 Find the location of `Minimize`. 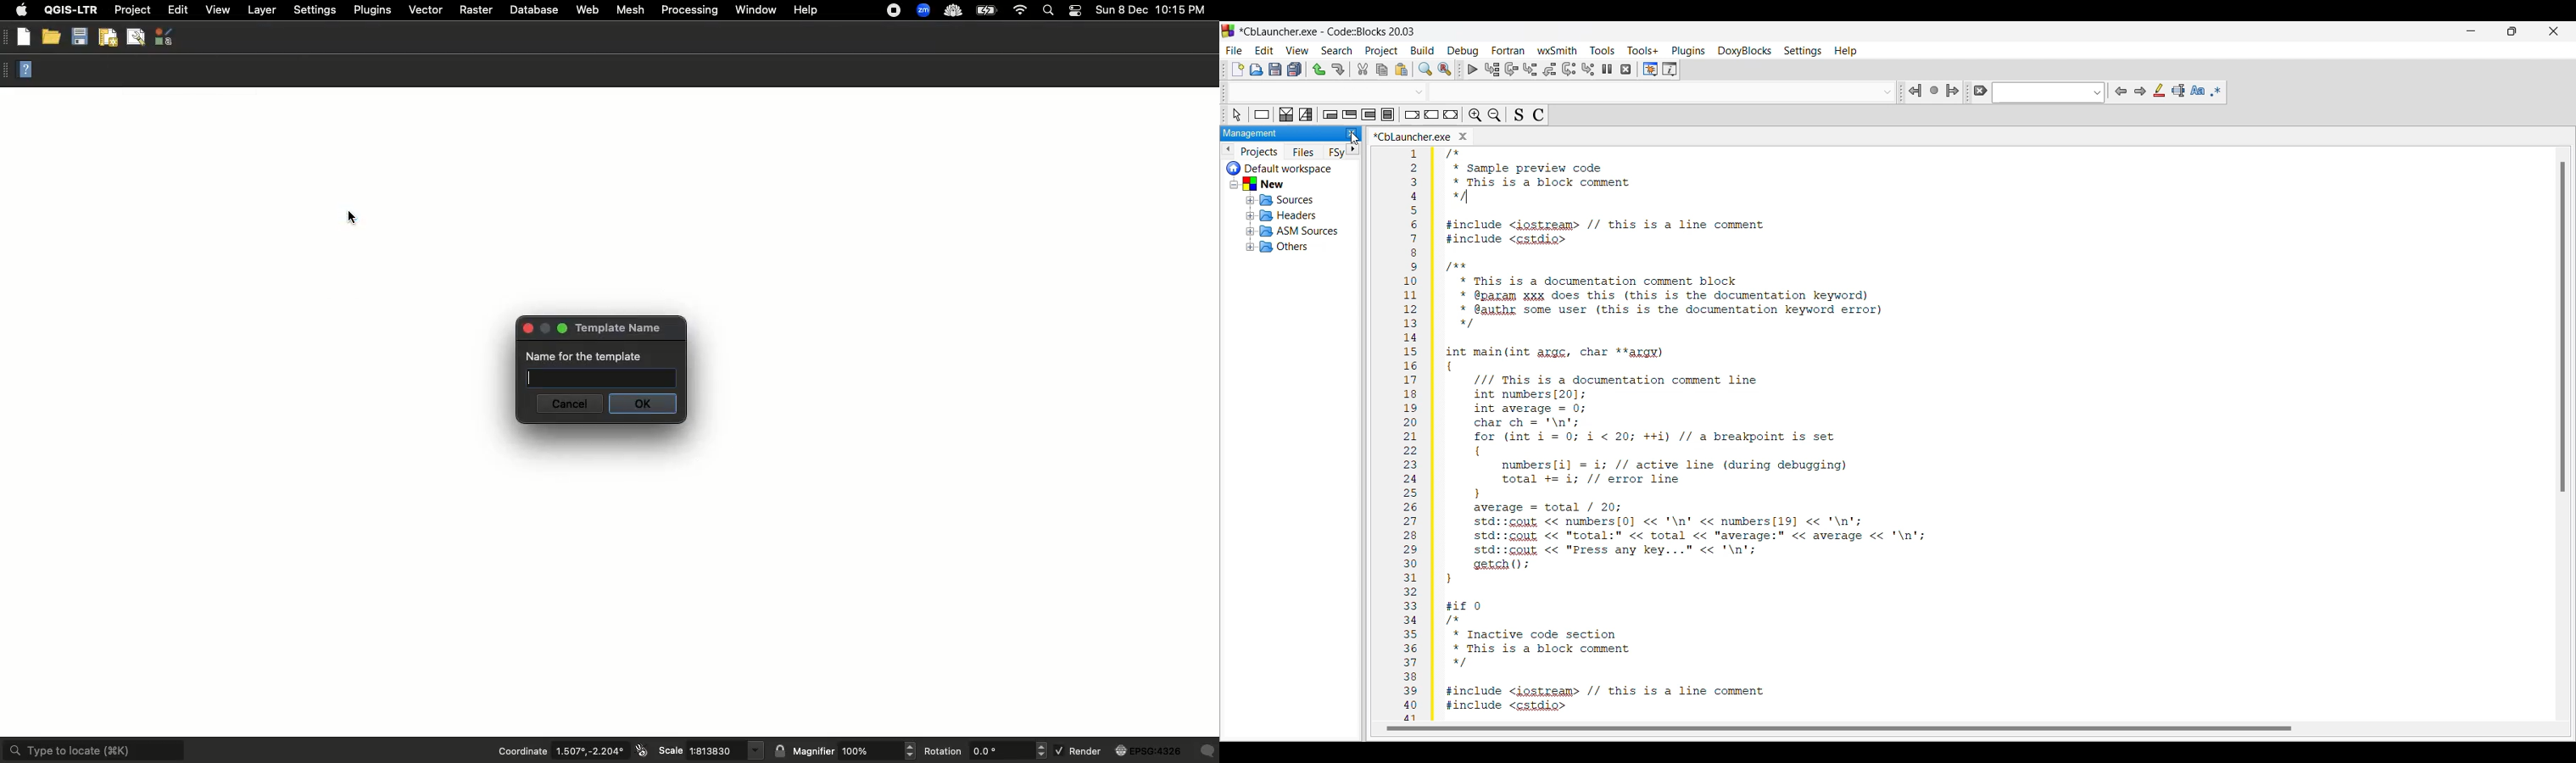

Minimize is located at coordinates (2471, 30).